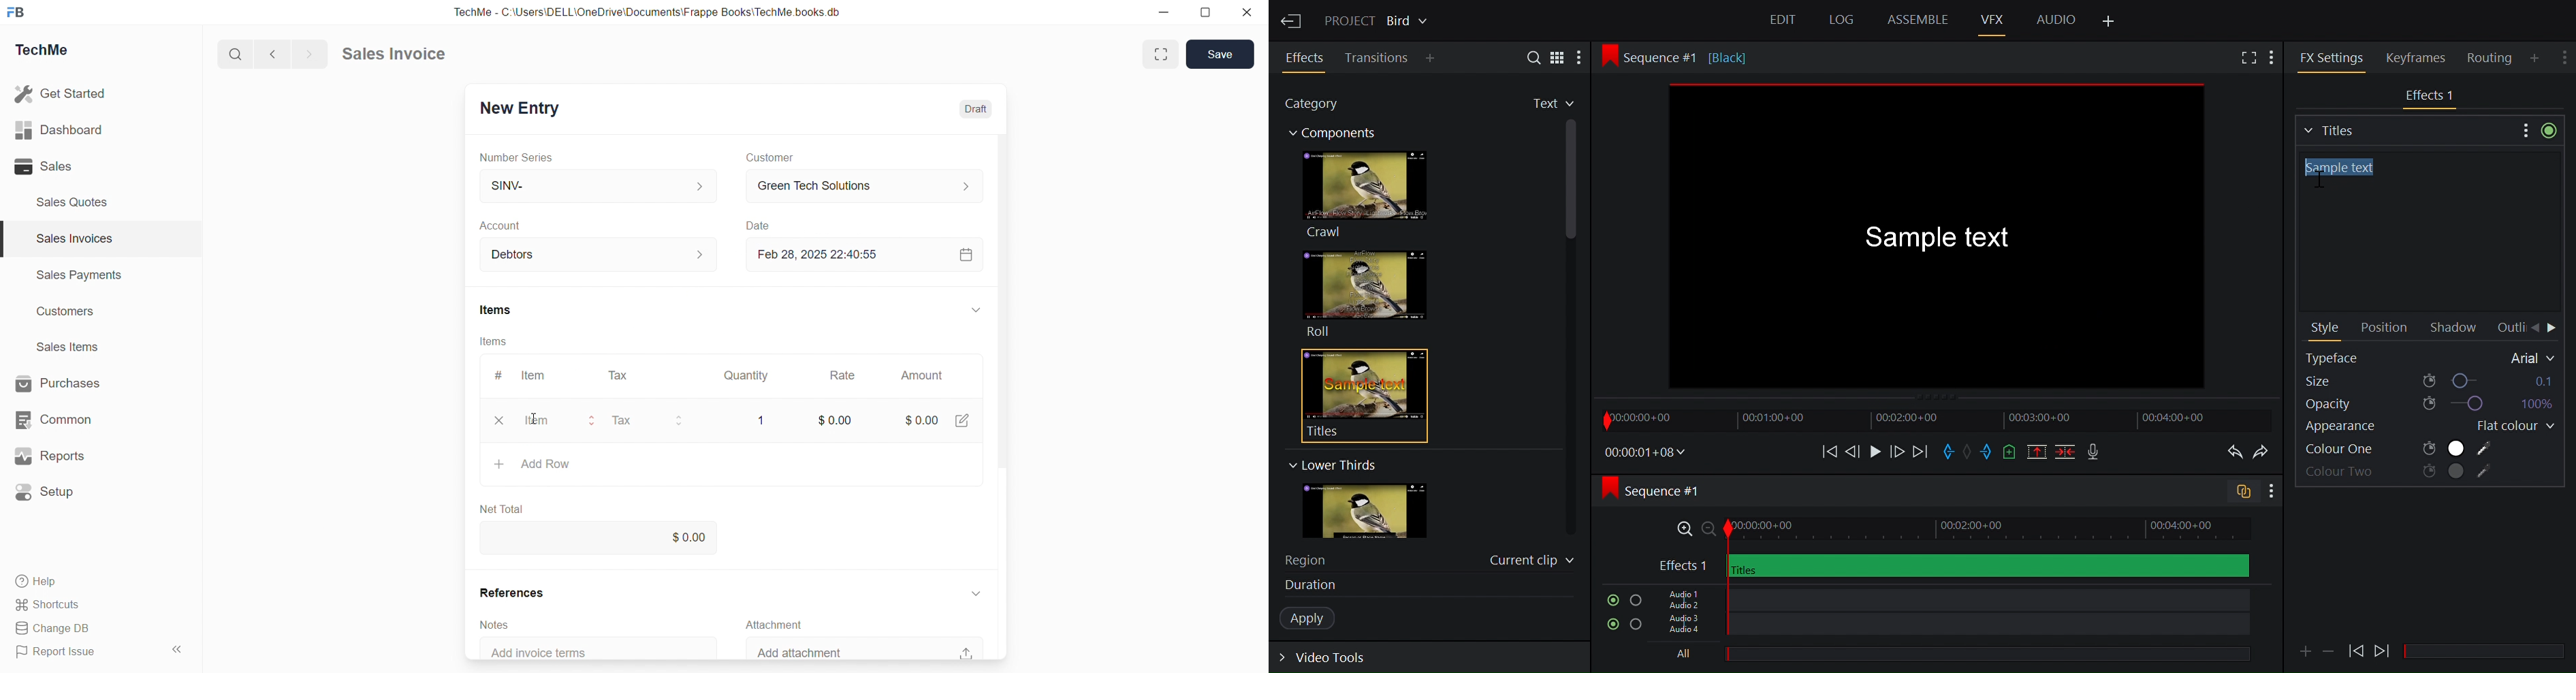  What do you see at coordinates (761, 420) in the screenshot?
I see `1` at bounding box center [761, 420].